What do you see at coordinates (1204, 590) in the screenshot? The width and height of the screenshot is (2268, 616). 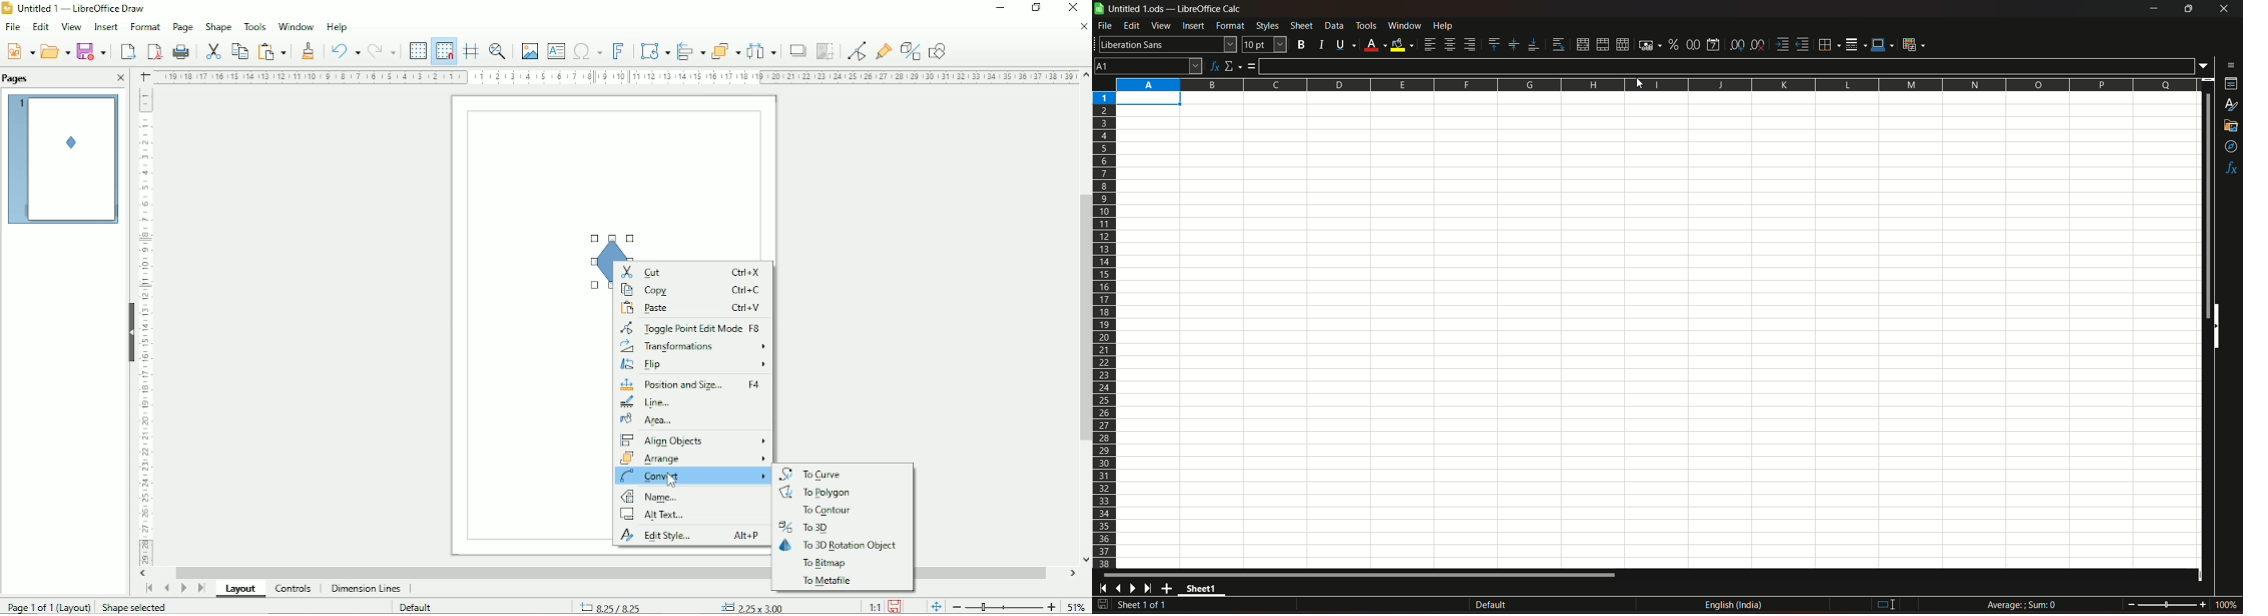 I see `sheet name` at bounding box center [1204, 590].